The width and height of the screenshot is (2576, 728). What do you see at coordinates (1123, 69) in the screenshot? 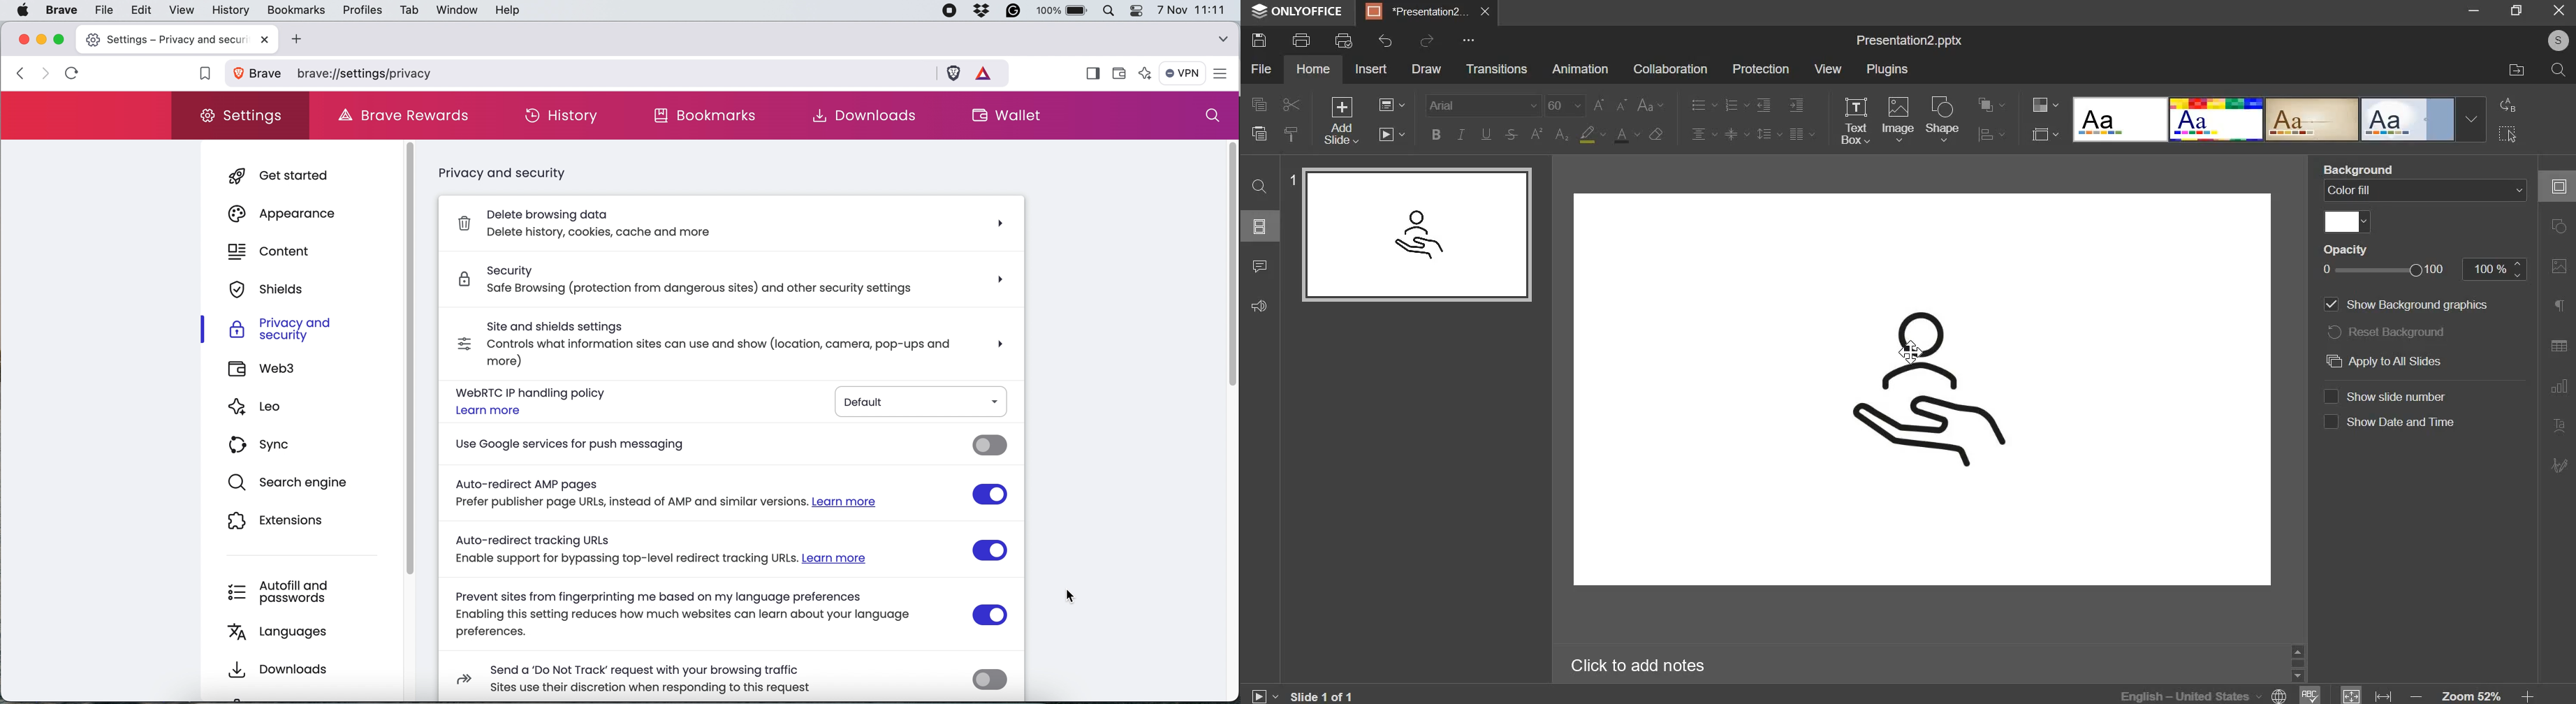
I see `wallet` at bounding box center [1123, 69].